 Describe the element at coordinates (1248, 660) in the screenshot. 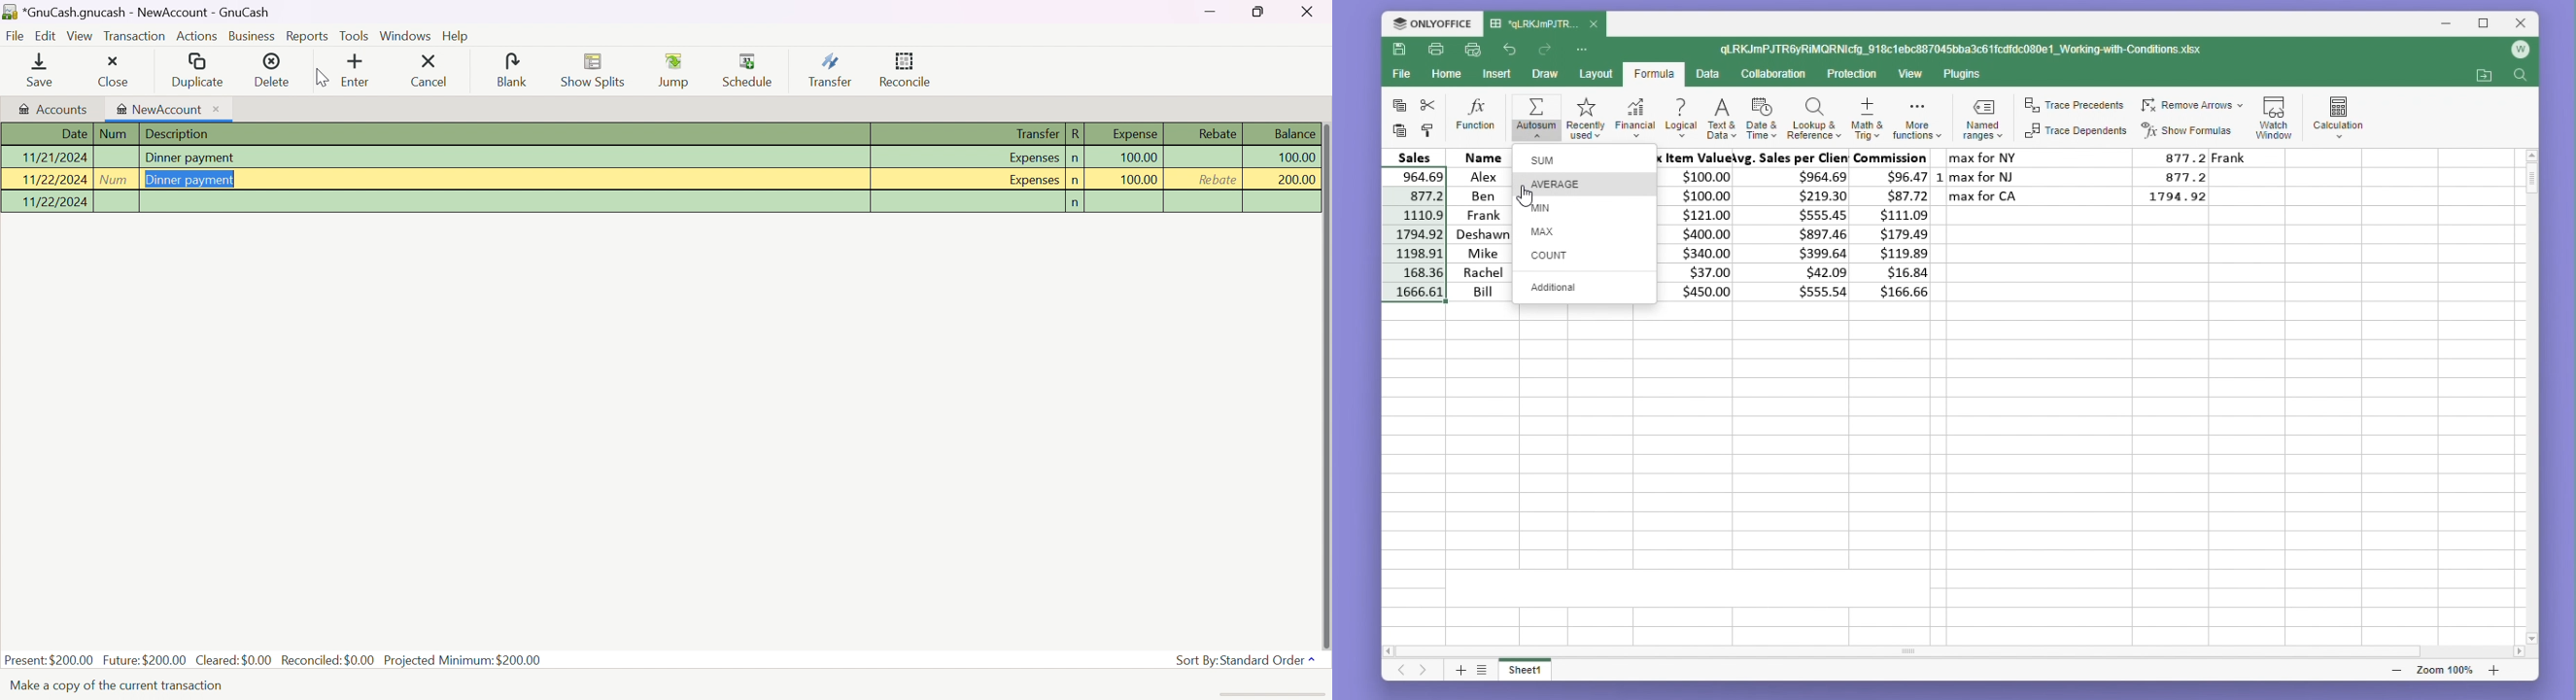

I see `Sort By: Standard Order` at that location.